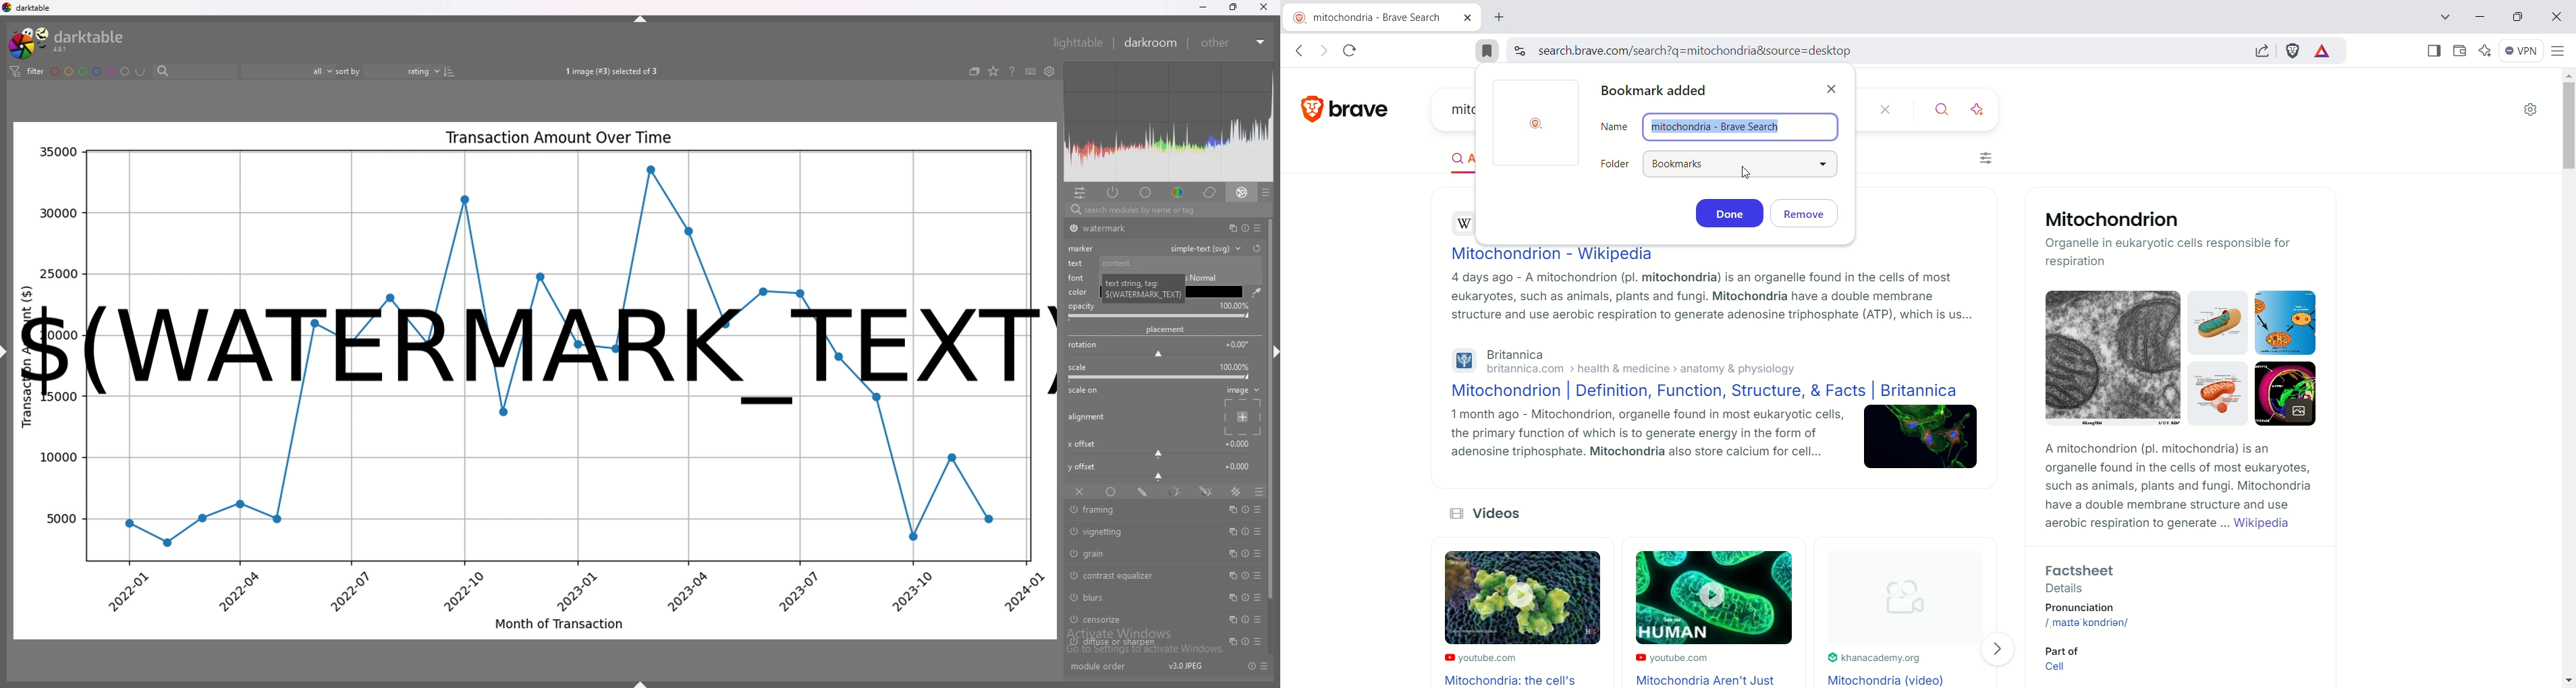 This screenshot has height=700, width=2576. Describe the element at coordinates (1159, 317) in the screenshot. I see `opacity bar` at that location.